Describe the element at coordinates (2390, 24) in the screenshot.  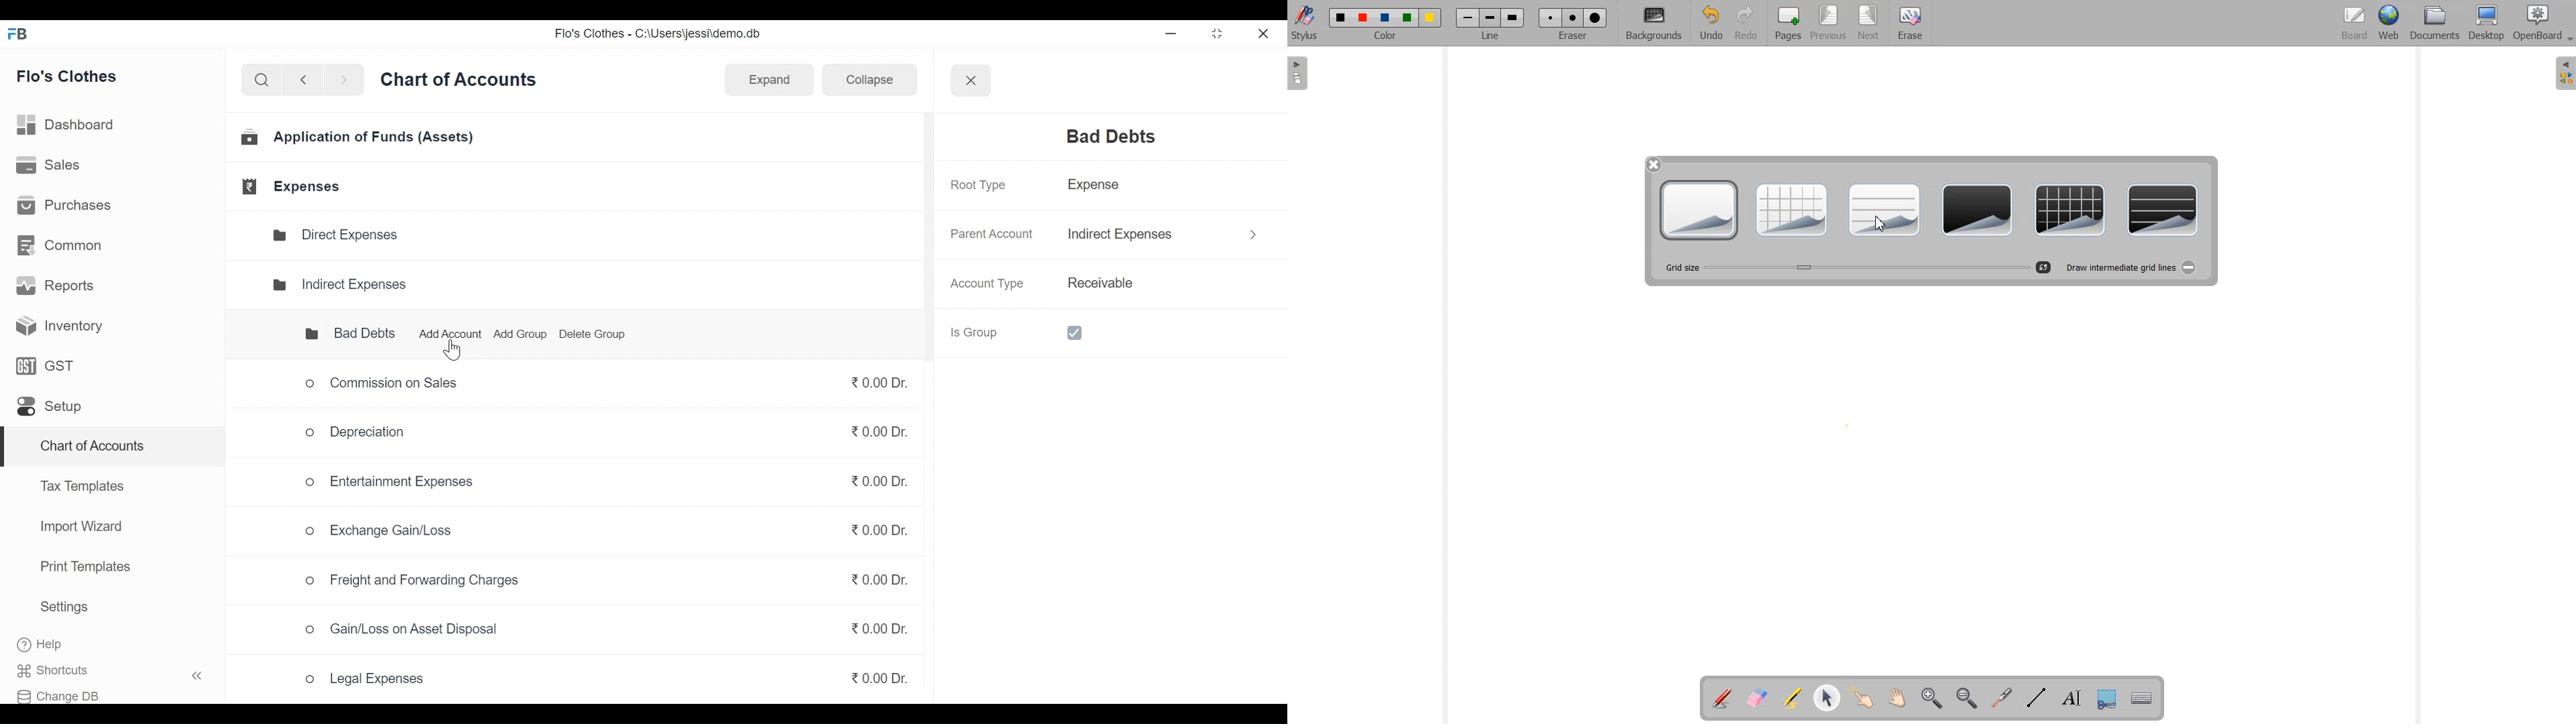
I see `Web` at that location.